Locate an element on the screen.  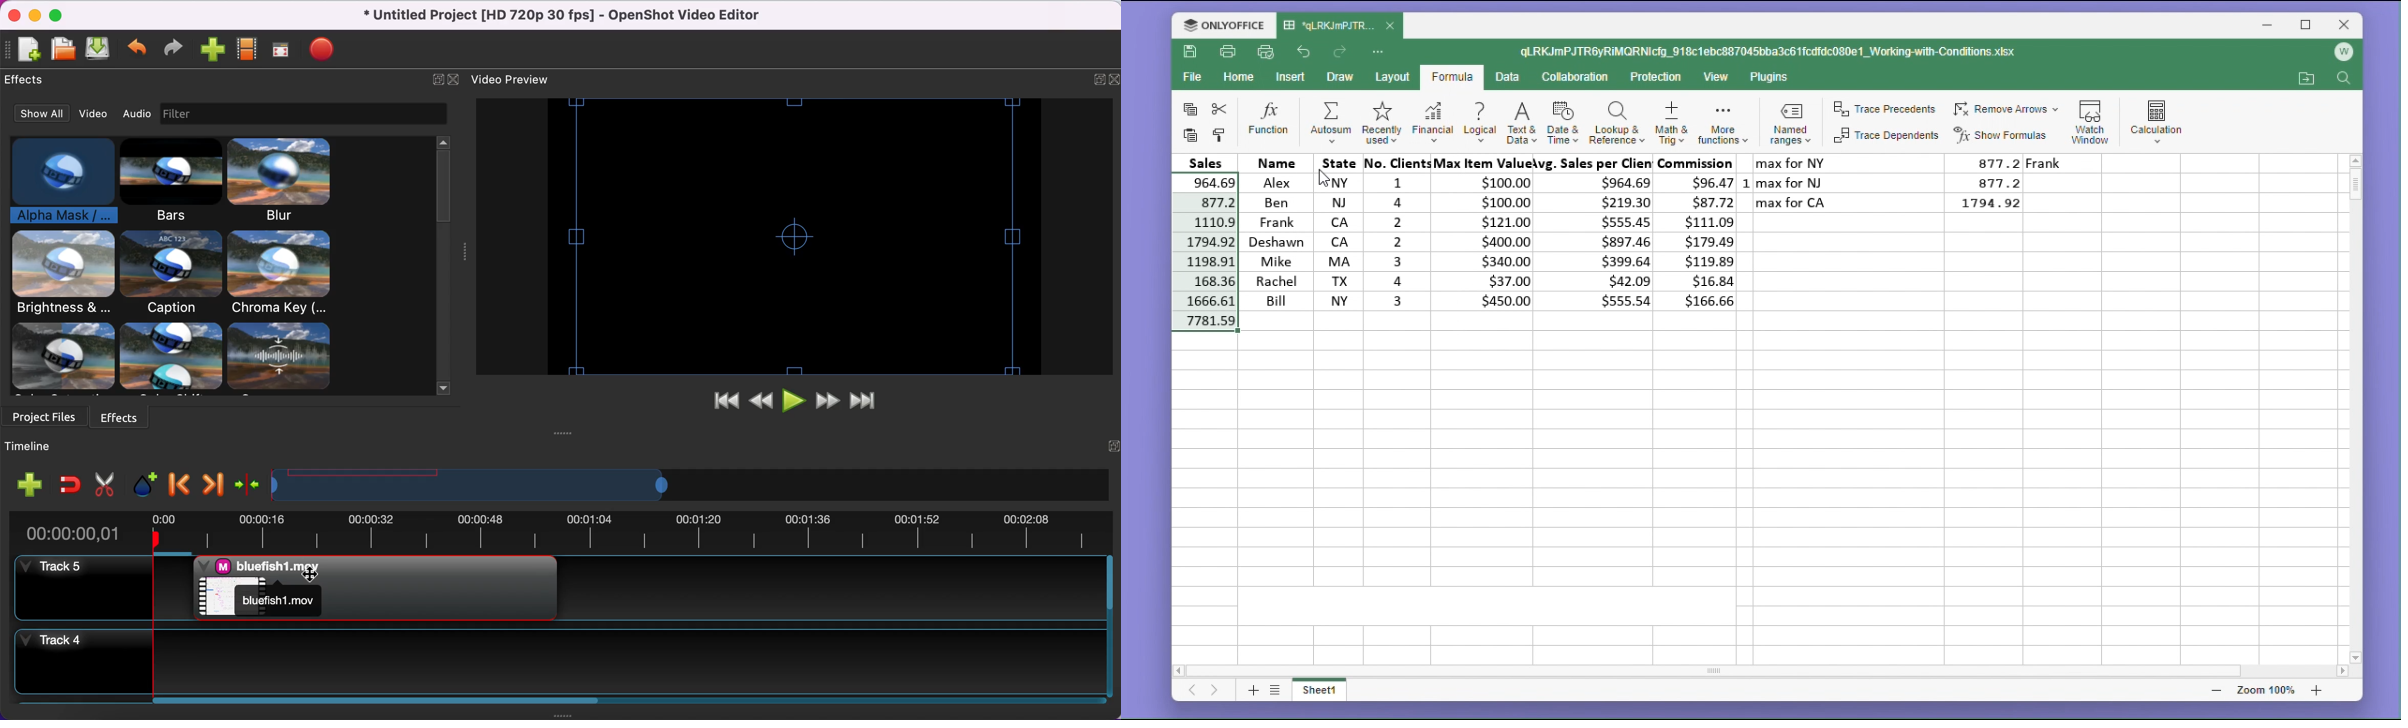
maximize is located at coordinates (2307, 24).